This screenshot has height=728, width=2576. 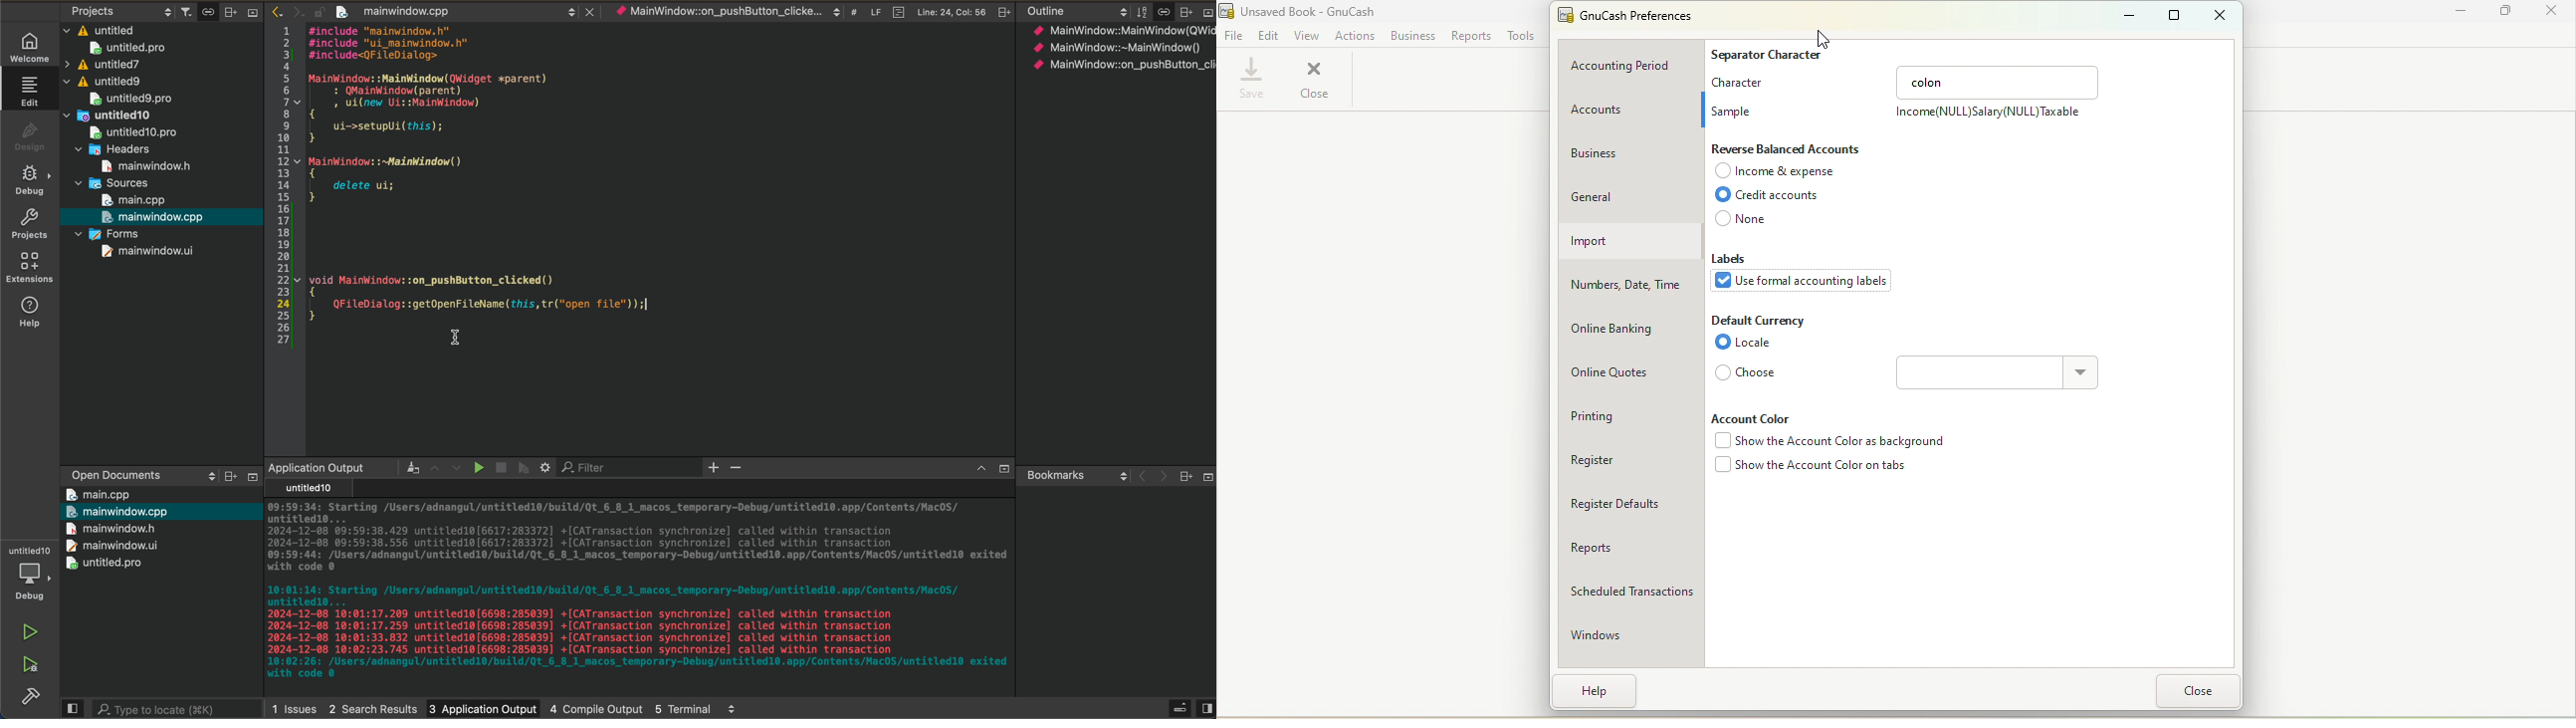 What do you see at coordinates (1790, 149) in the screenshot?
I see `Reverse balanced accounts` at bounding box center [1790, 149].